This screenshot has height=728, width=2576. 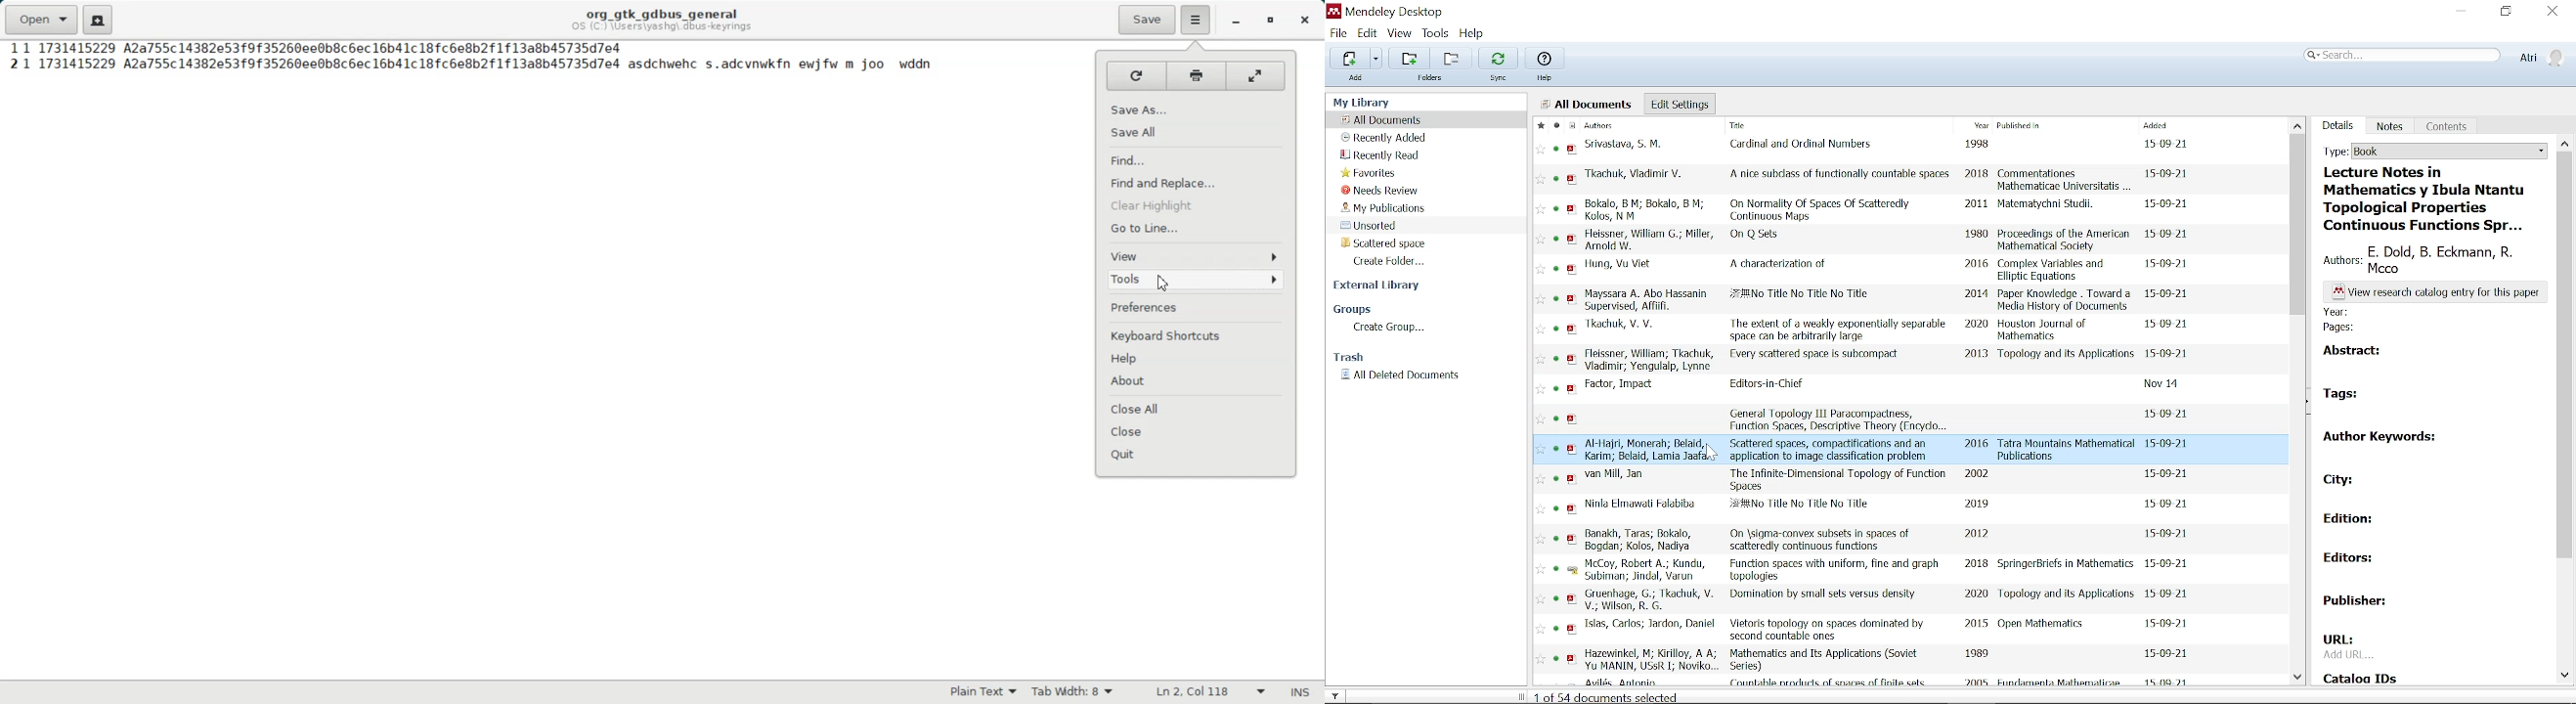 What do you see at coordinates (1650, 660) in the screenshot?
I see `authors` at bounding box center [1650, 660].